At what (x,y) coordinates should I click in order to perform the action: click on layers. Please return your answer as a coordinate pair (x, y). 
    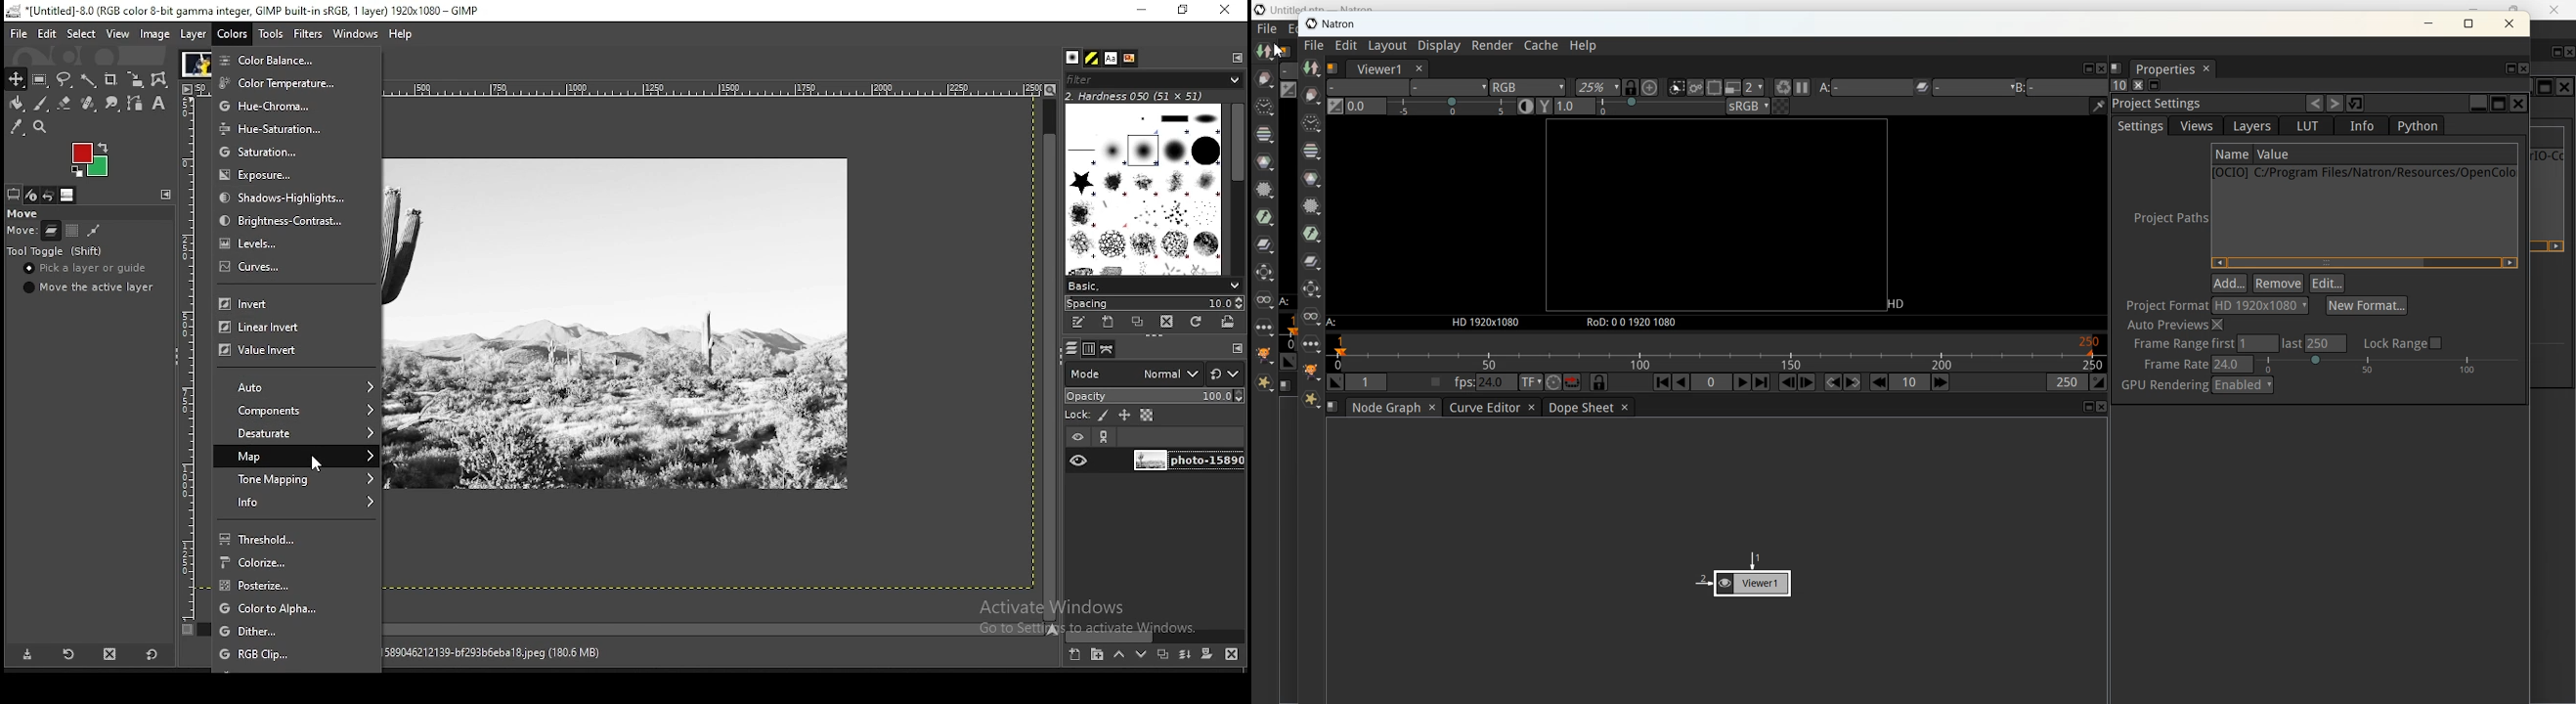
    Looking at the image, I should click on (1071, 349).